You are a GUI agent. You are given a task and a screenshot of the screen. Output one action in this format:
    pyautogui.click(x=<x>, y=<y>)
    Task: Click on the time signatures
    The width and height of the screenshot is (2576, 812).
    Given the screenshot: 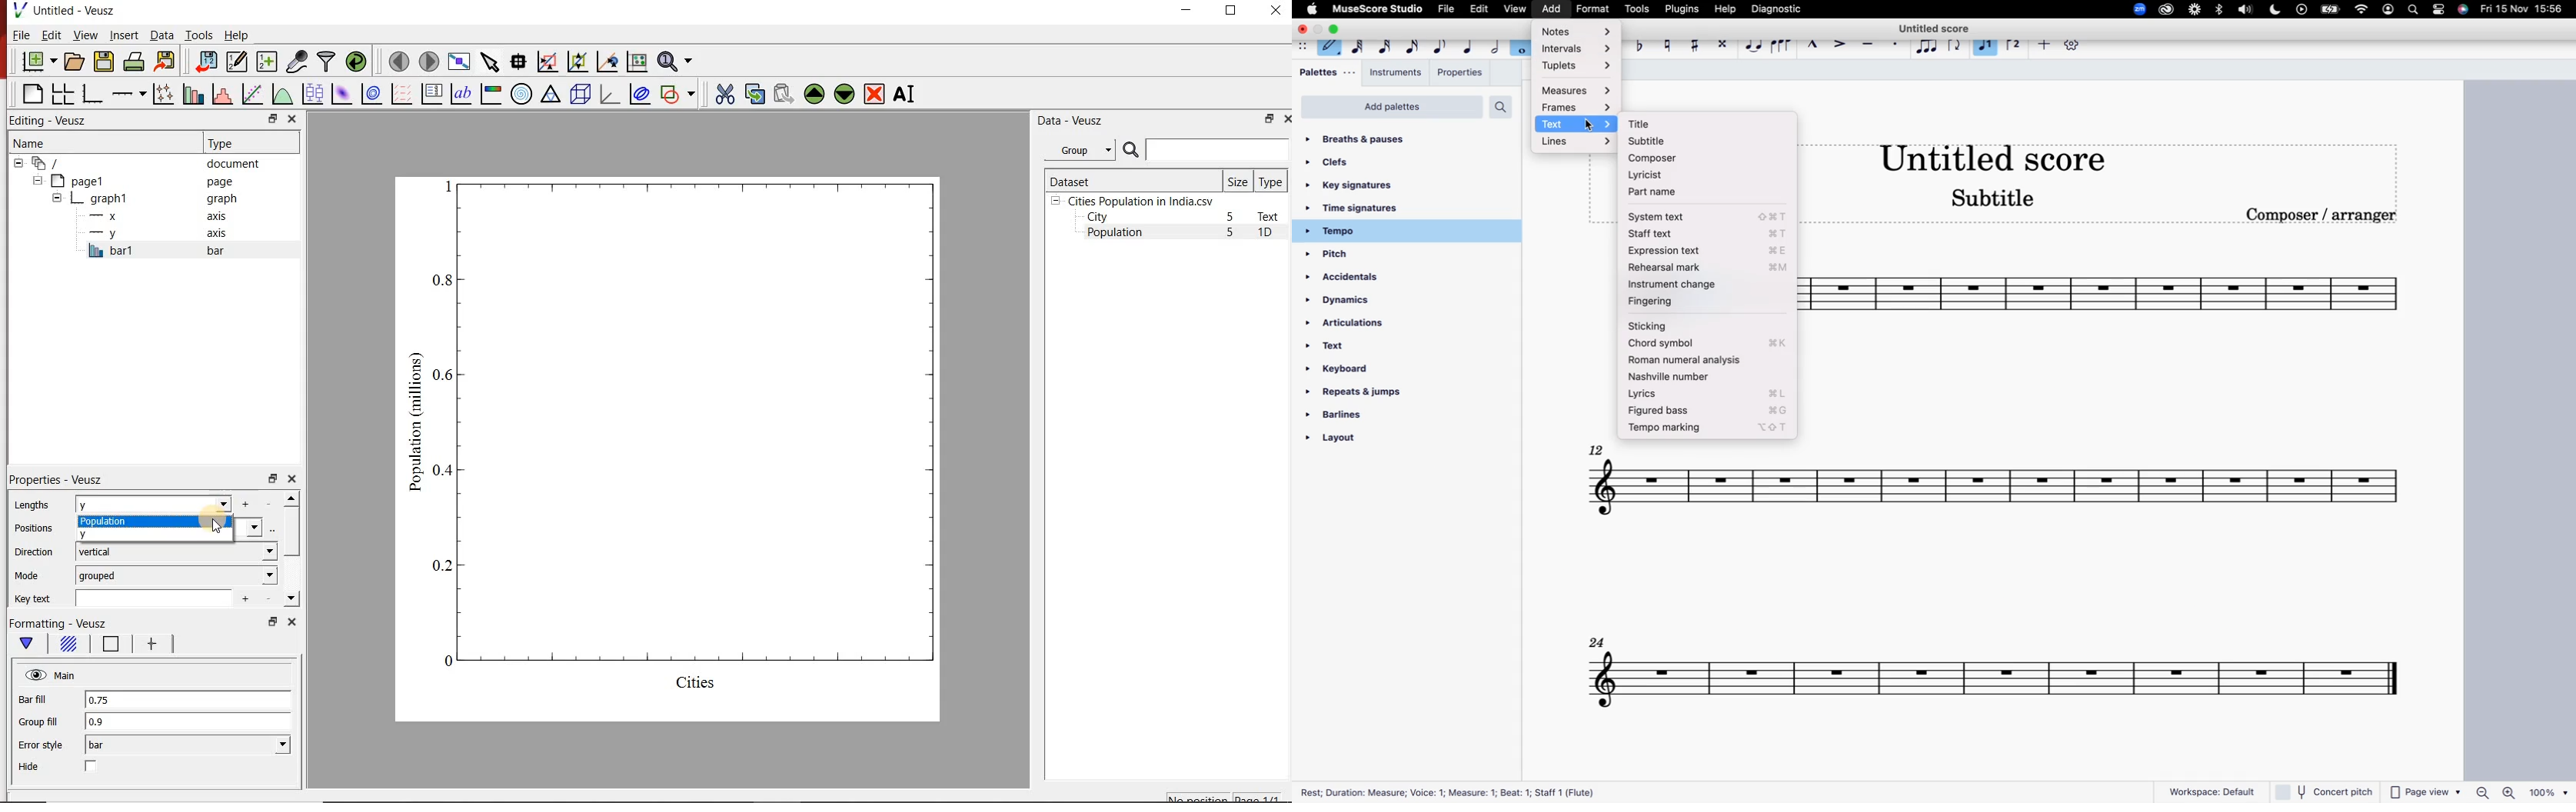 What is the action you would take?
    pyautogui.click(x=1401, y=208)
    